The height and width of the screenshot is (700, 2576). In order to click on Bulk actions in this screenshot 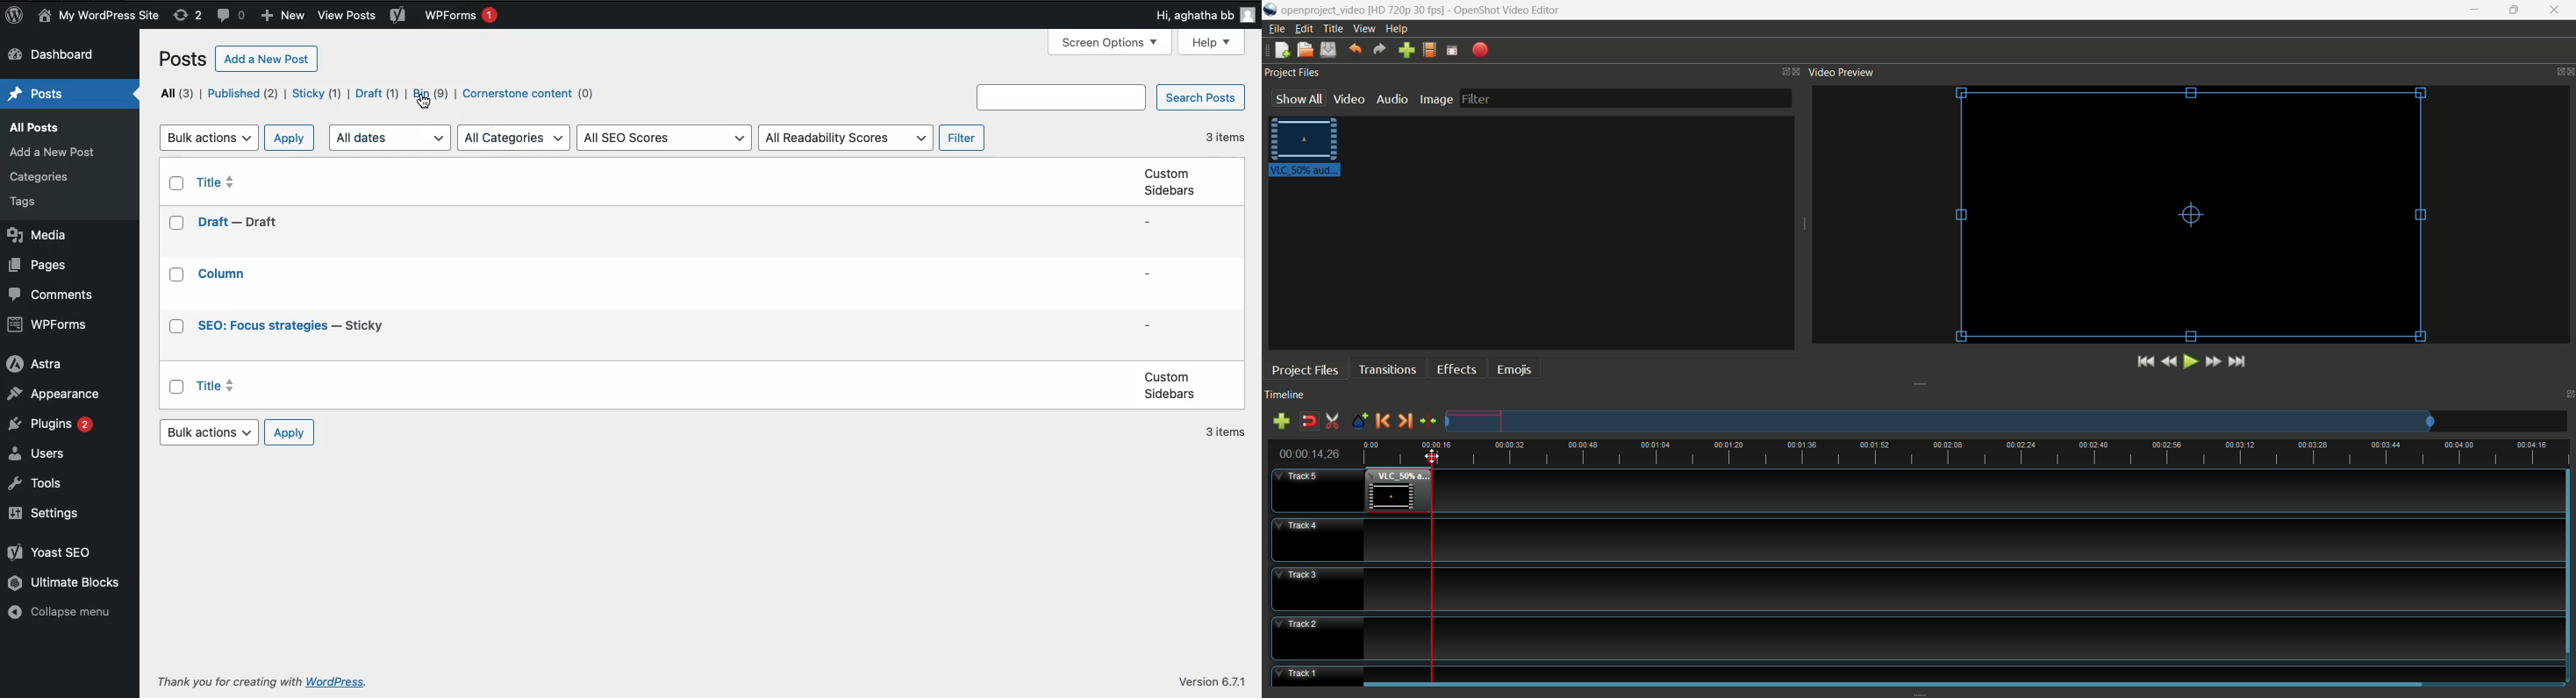, I will do `click(210, 137)`.